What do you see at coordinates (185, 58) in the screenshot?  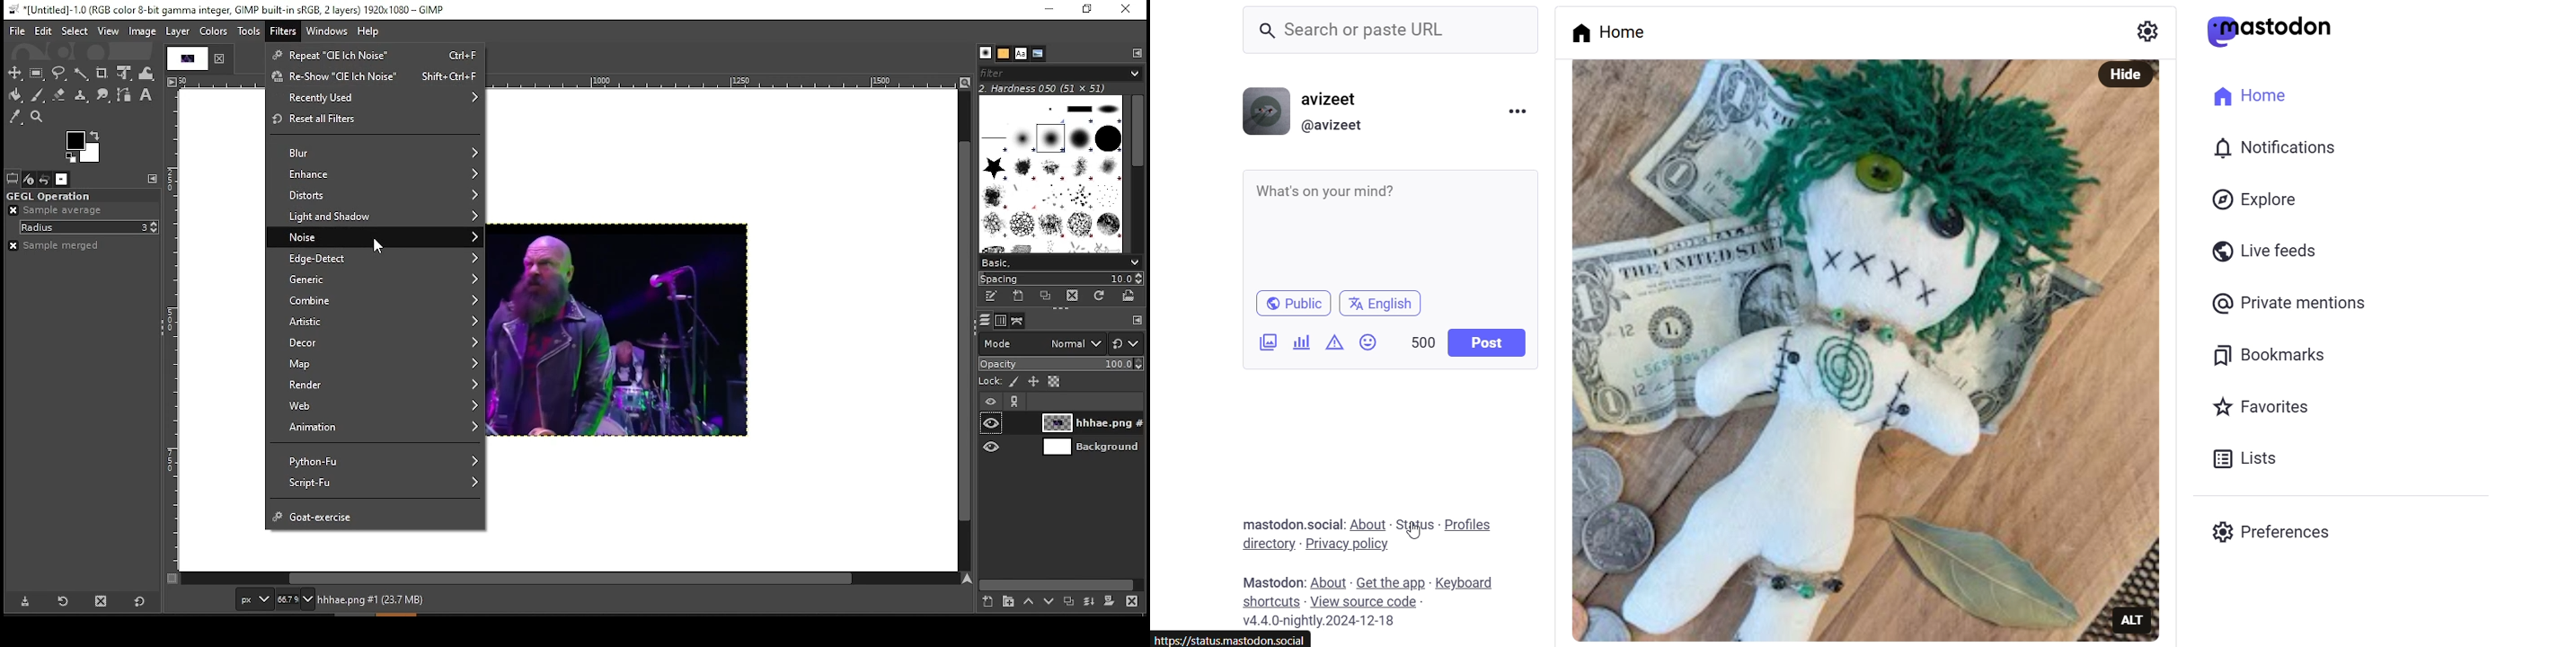 I see `tab` at bounding box center [185, 58].